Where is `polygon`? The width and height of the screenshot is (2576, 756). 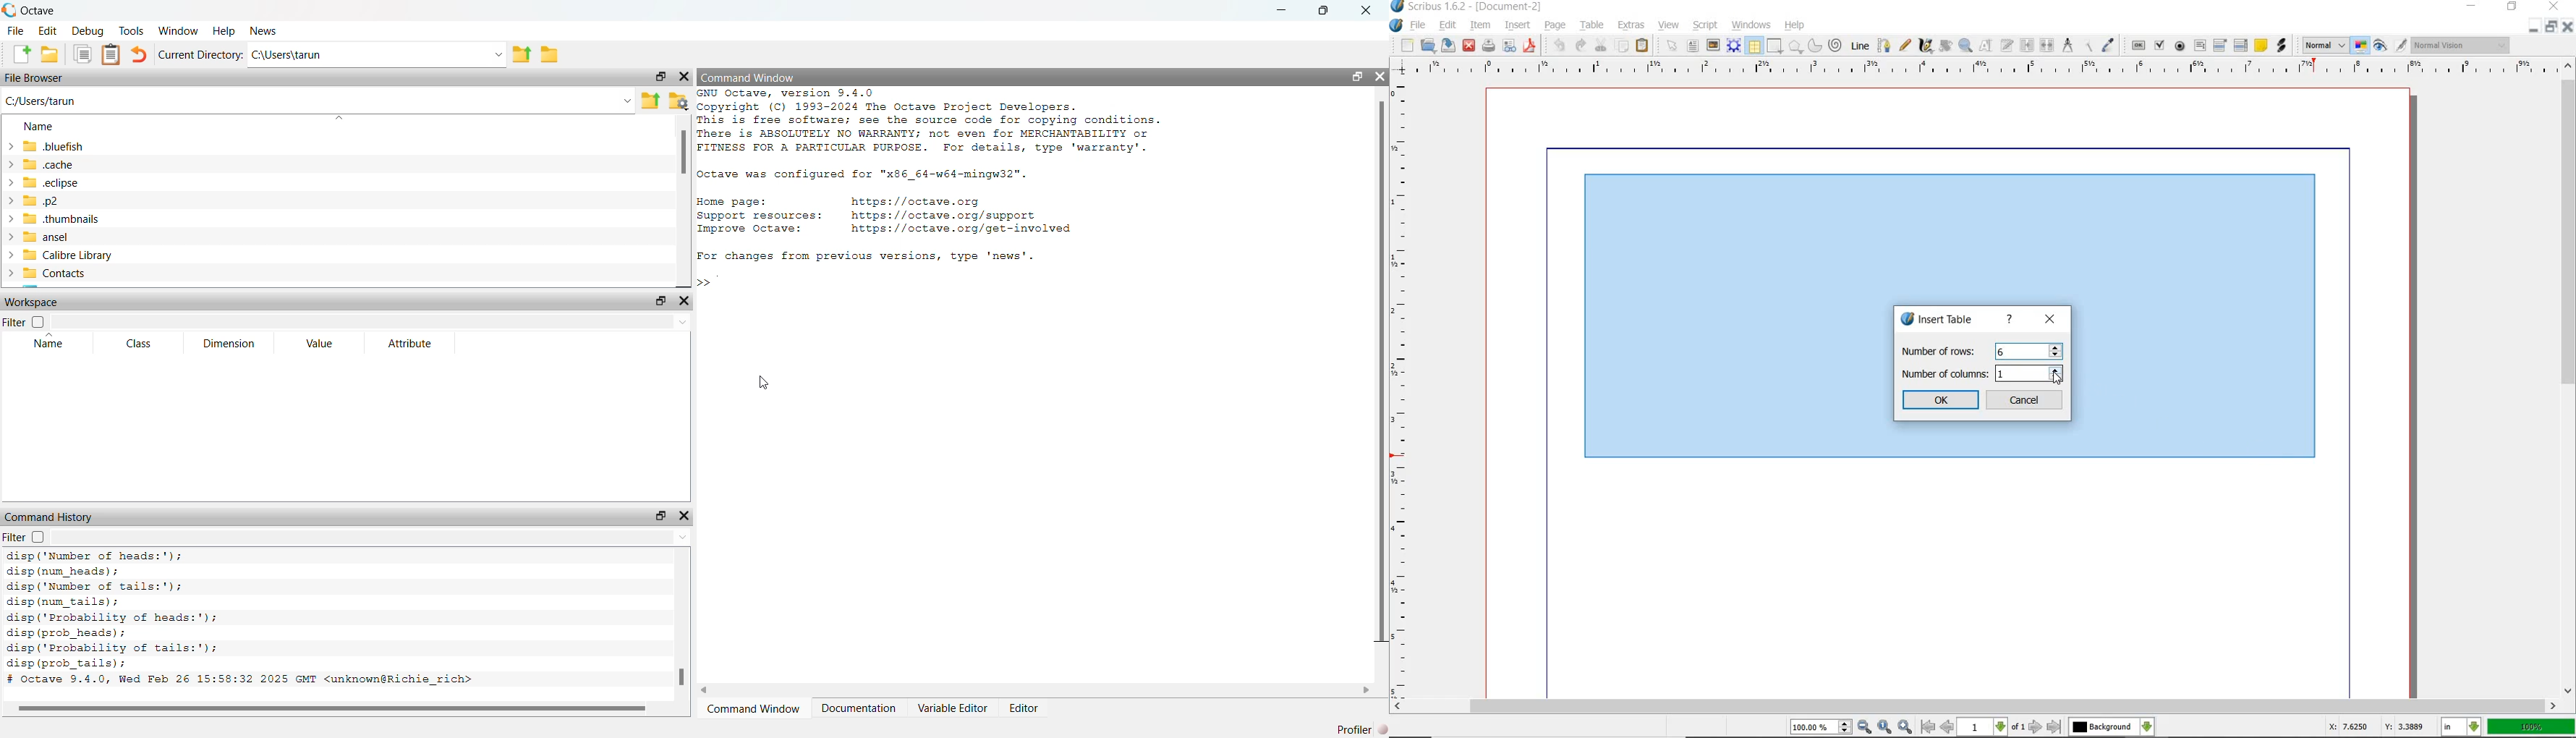
polygon is located at coordinates (1795, 47).